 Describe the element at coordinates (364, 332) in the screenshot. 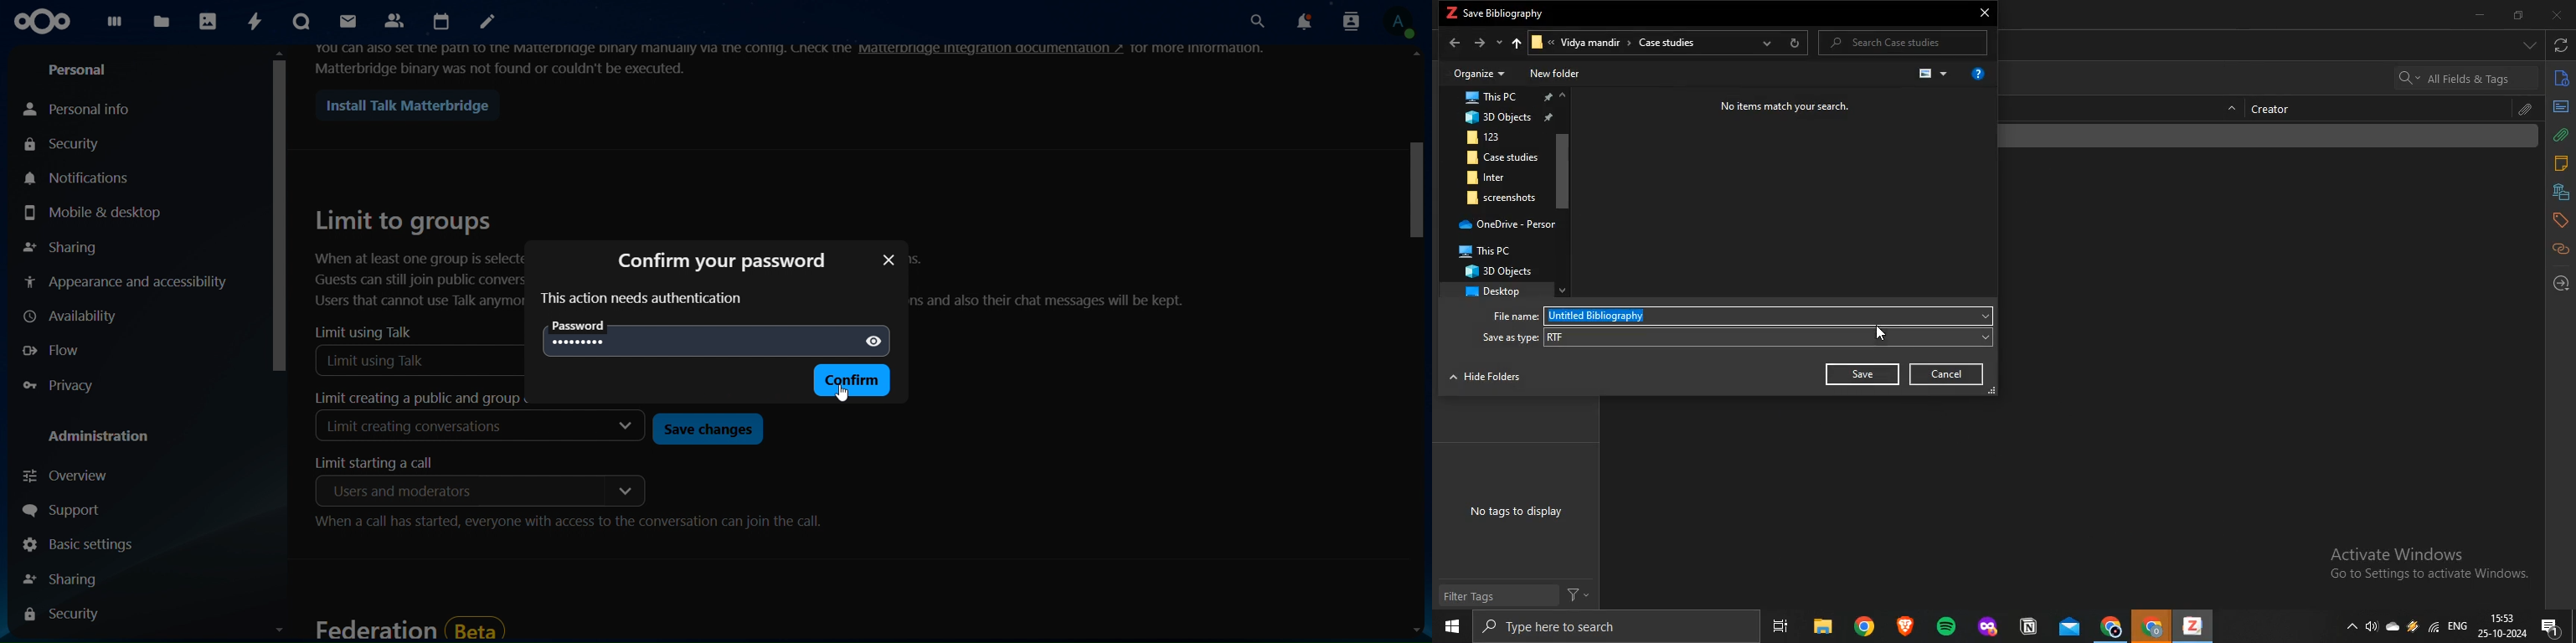

I see `limit using talk` at that location.